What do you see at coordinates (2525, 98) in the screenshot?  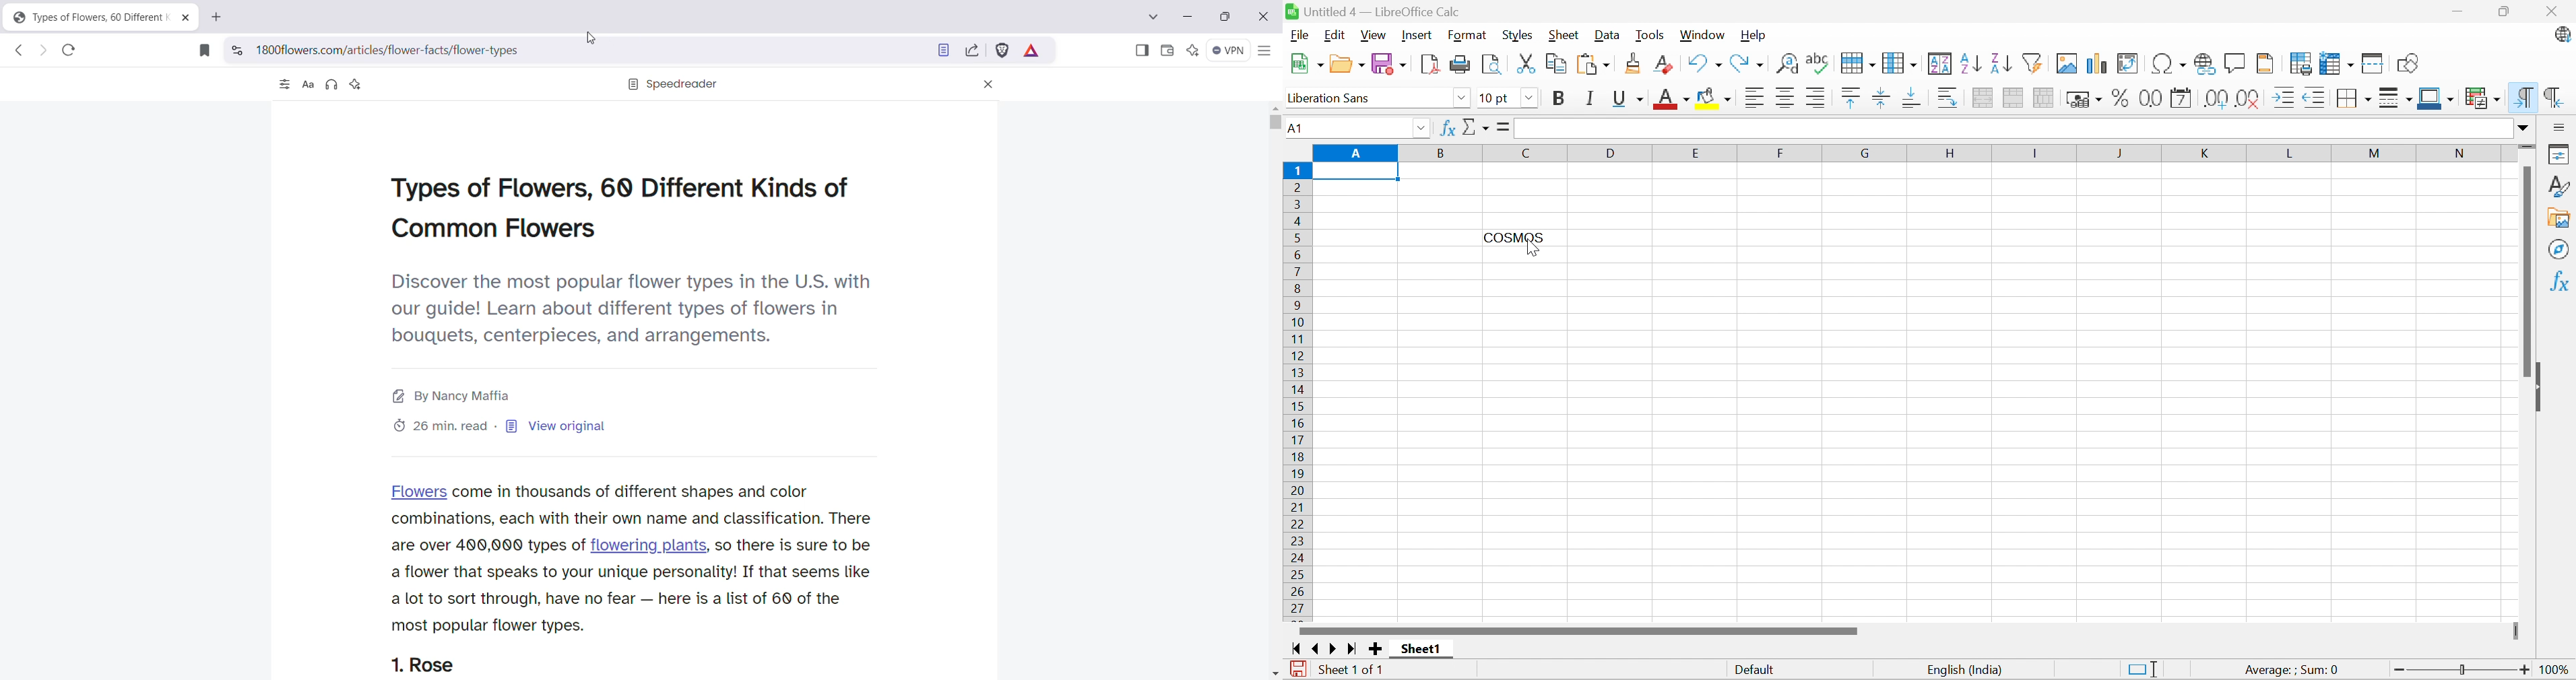 I see `Left-To-Right` at bounding box center [2525, 98].